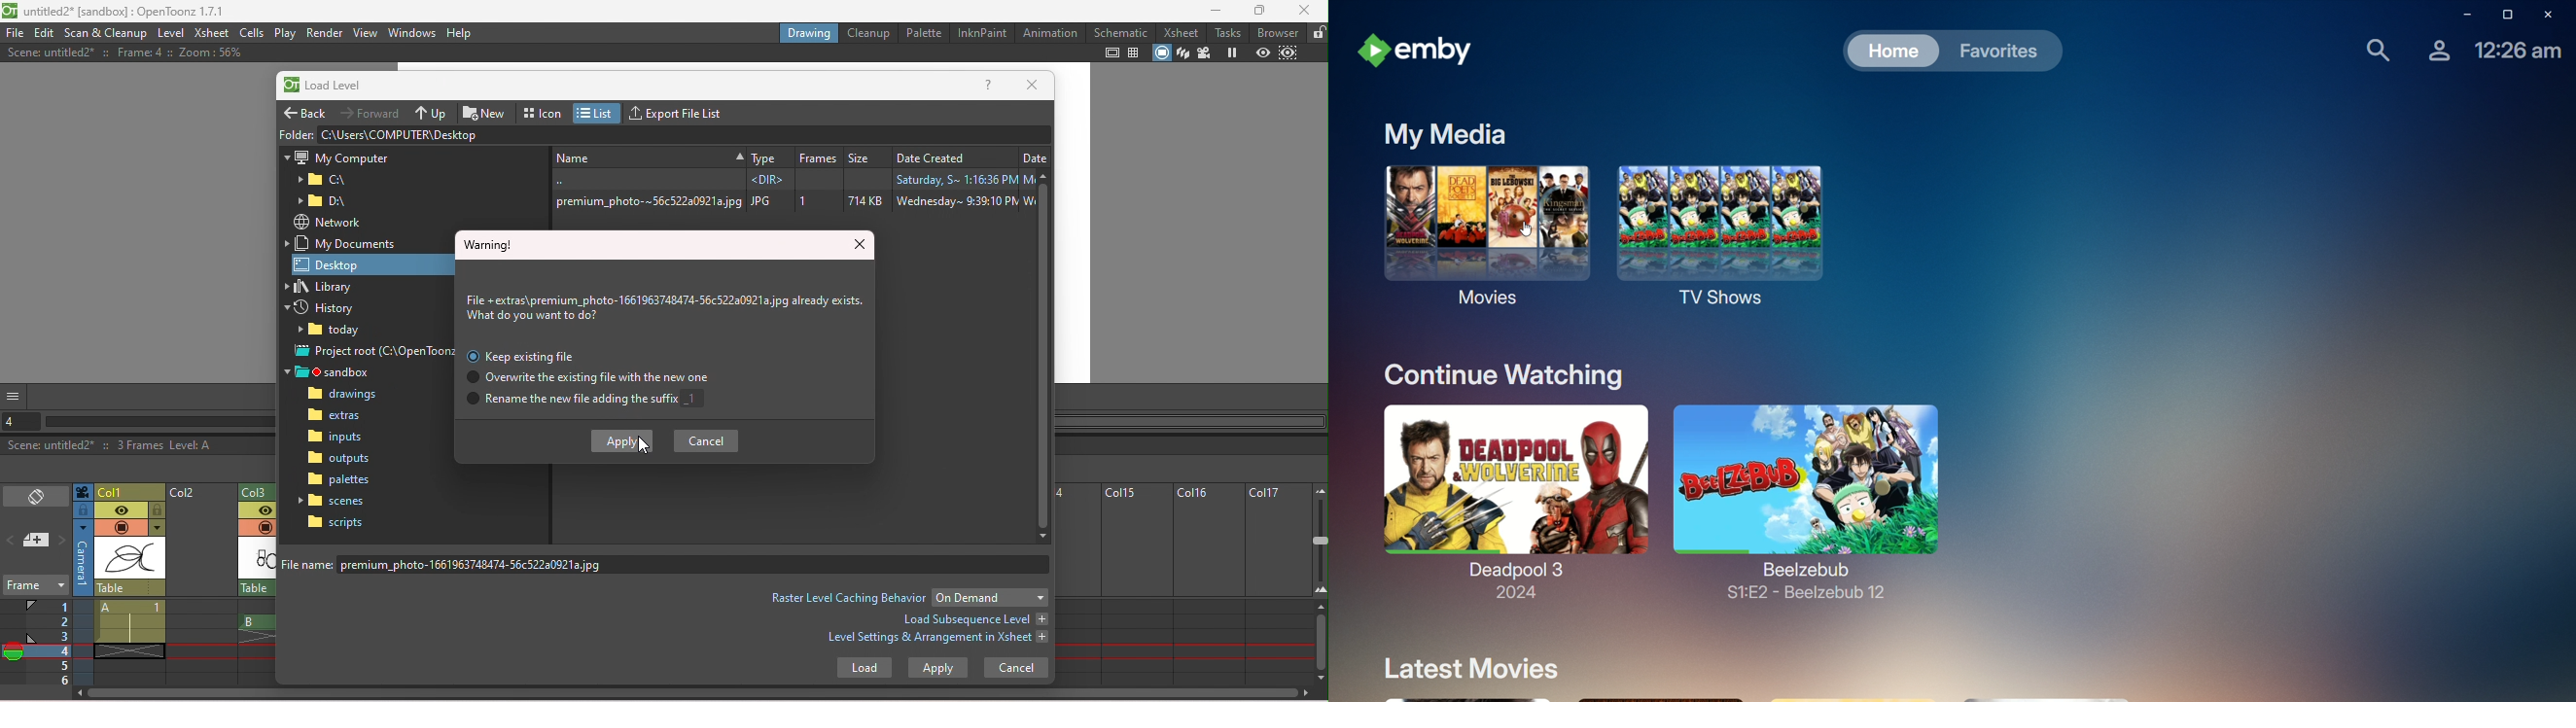 This screenshot has width=2576, height=728. What do you see at coordinates (296, 133) in the screenshot?
I see `Folder` at bounding box center [296, 133].